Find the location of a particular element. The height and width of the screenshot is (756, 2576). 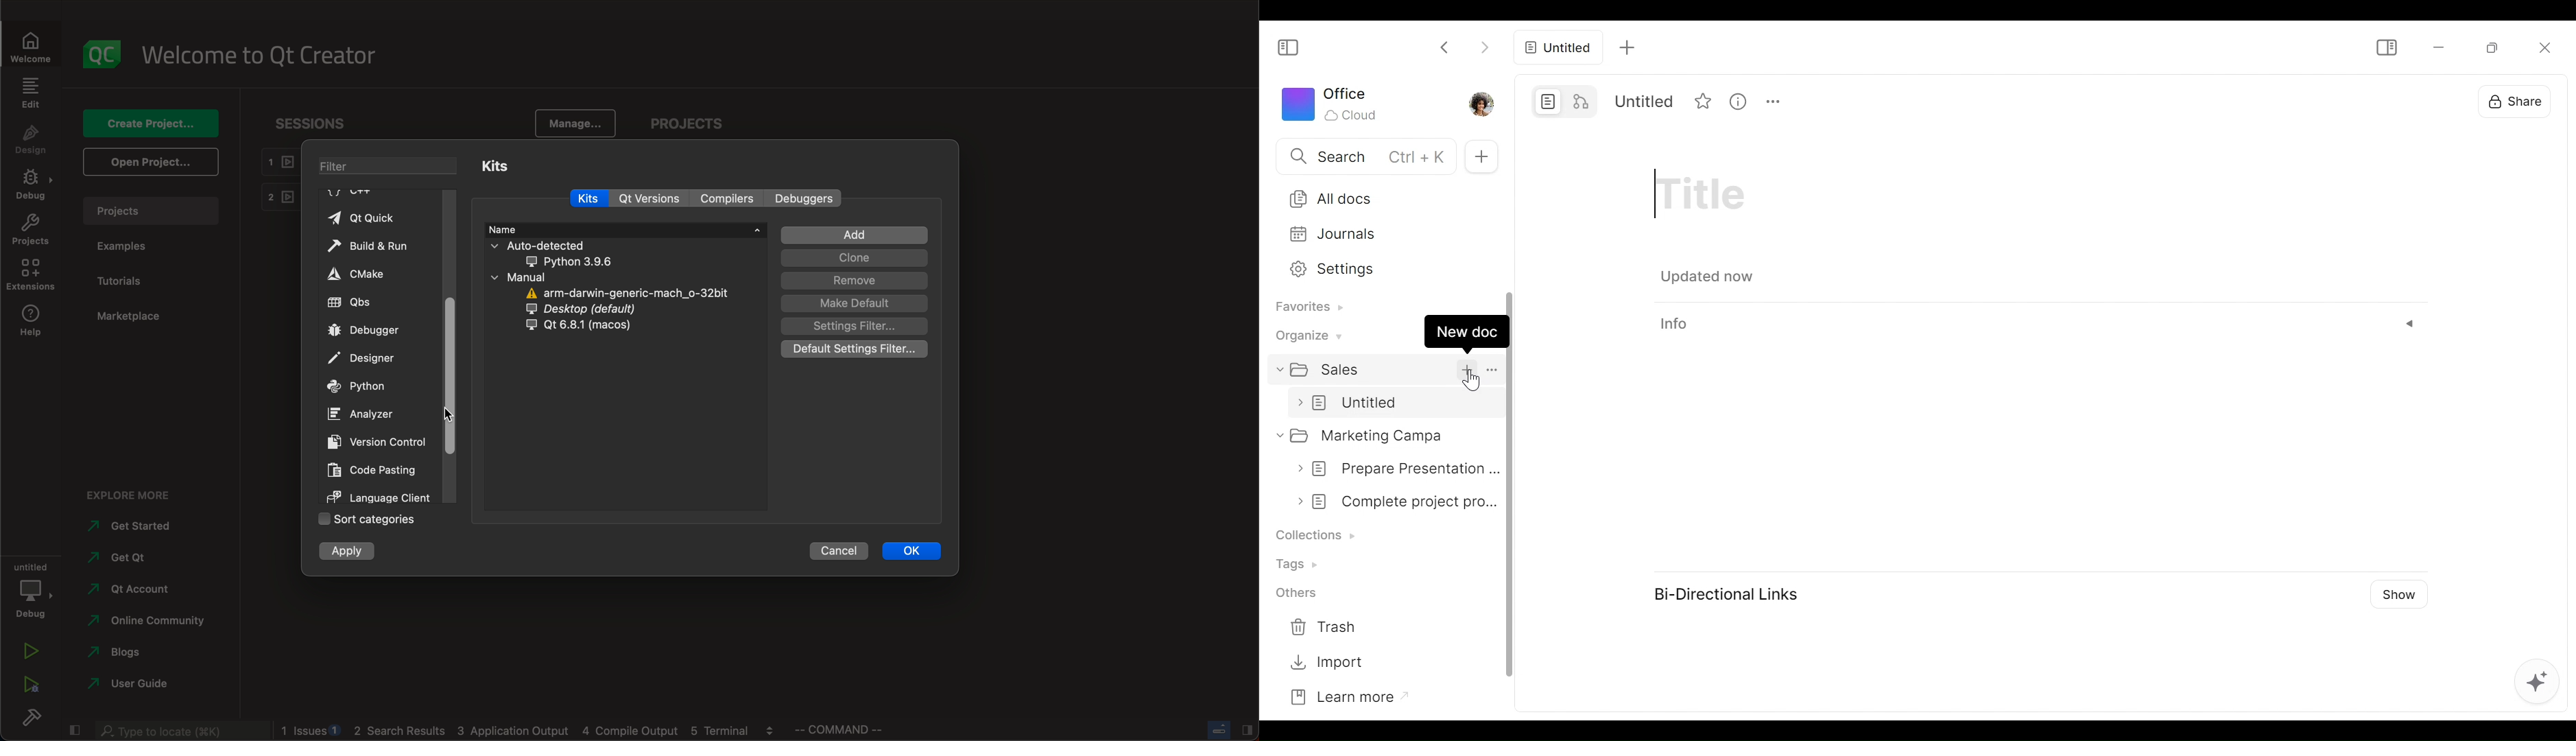

Organize is located at coordinates (1307, 335).